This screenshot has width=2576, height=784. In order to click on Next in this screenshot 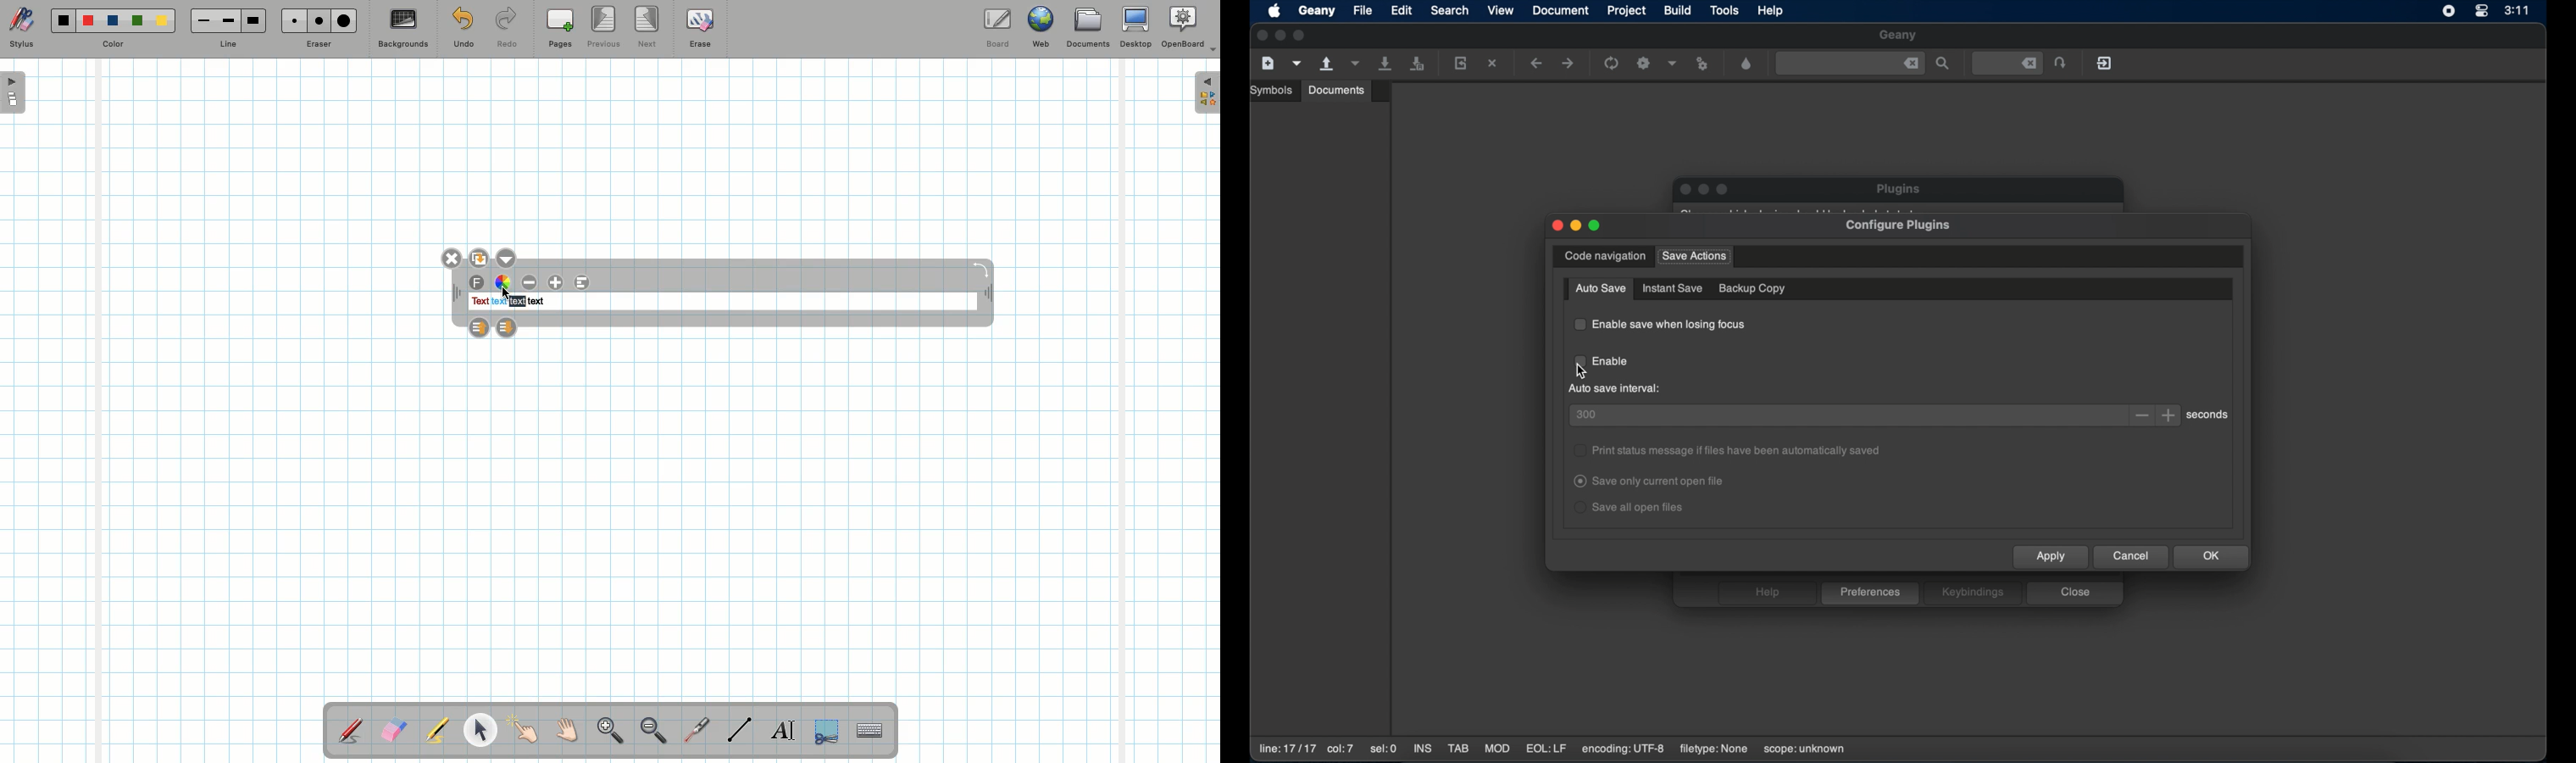, I will do `click(648, 25)`.